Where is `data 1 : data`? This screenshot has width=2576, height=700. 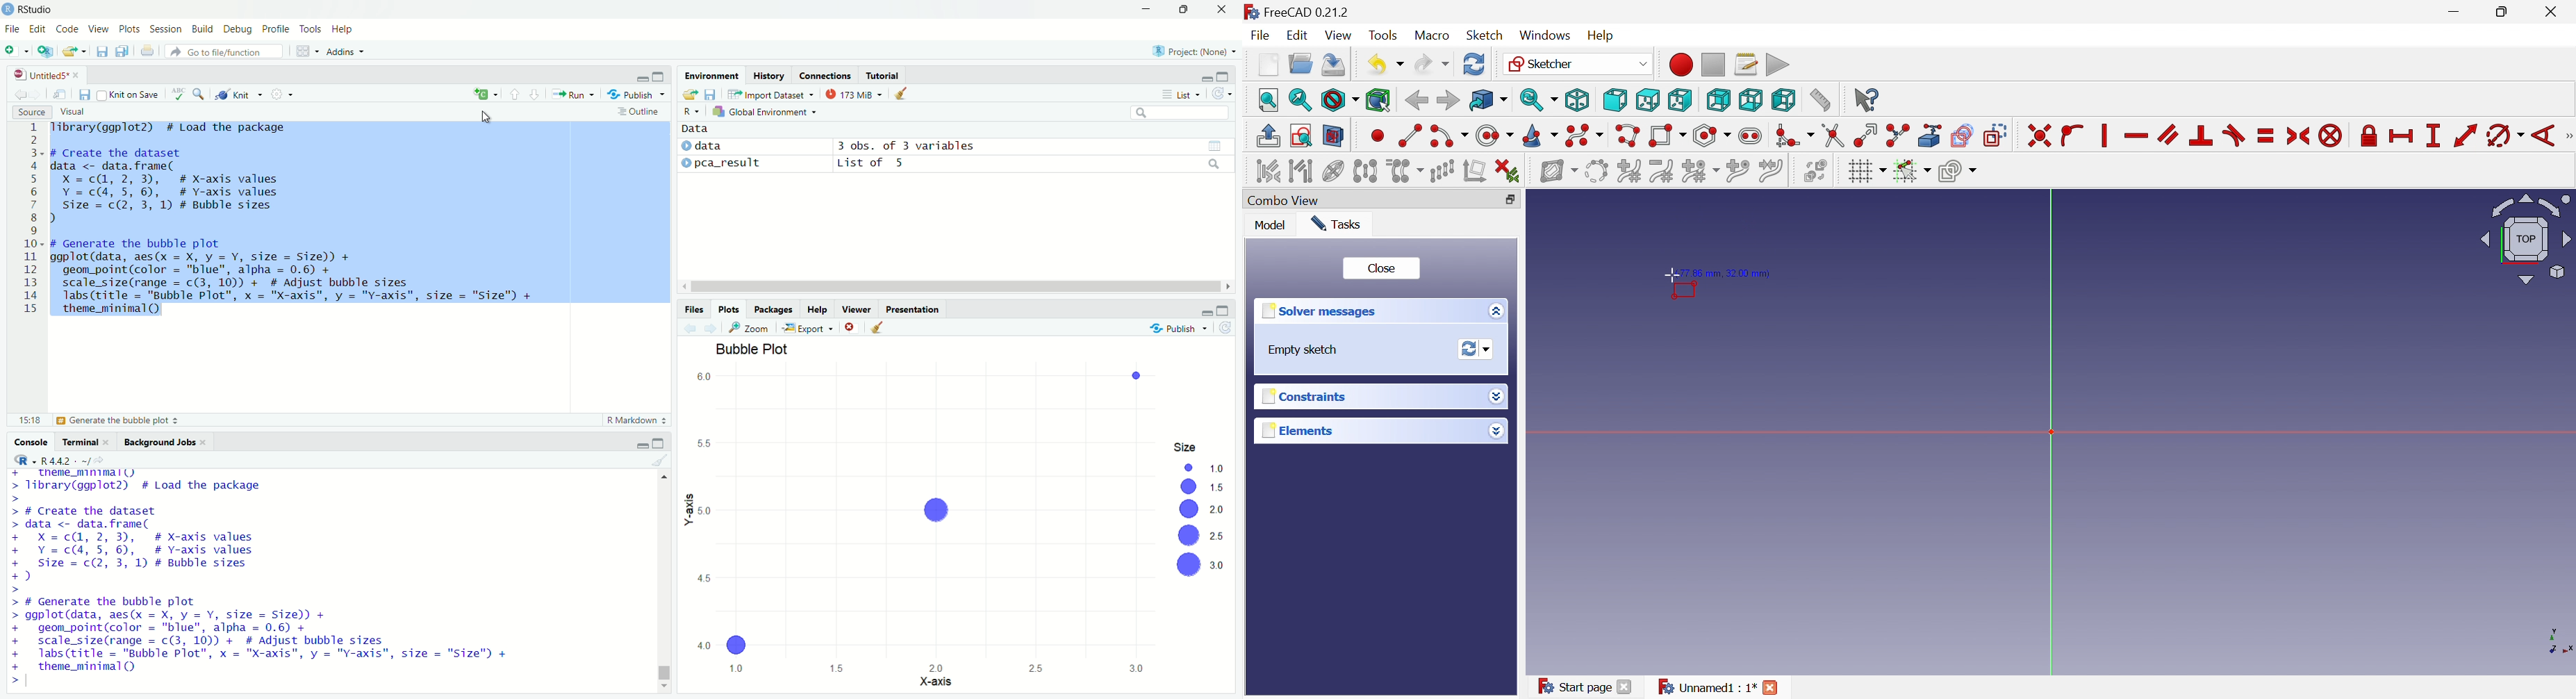
data 1 : data is located at coordinates (724, 146).